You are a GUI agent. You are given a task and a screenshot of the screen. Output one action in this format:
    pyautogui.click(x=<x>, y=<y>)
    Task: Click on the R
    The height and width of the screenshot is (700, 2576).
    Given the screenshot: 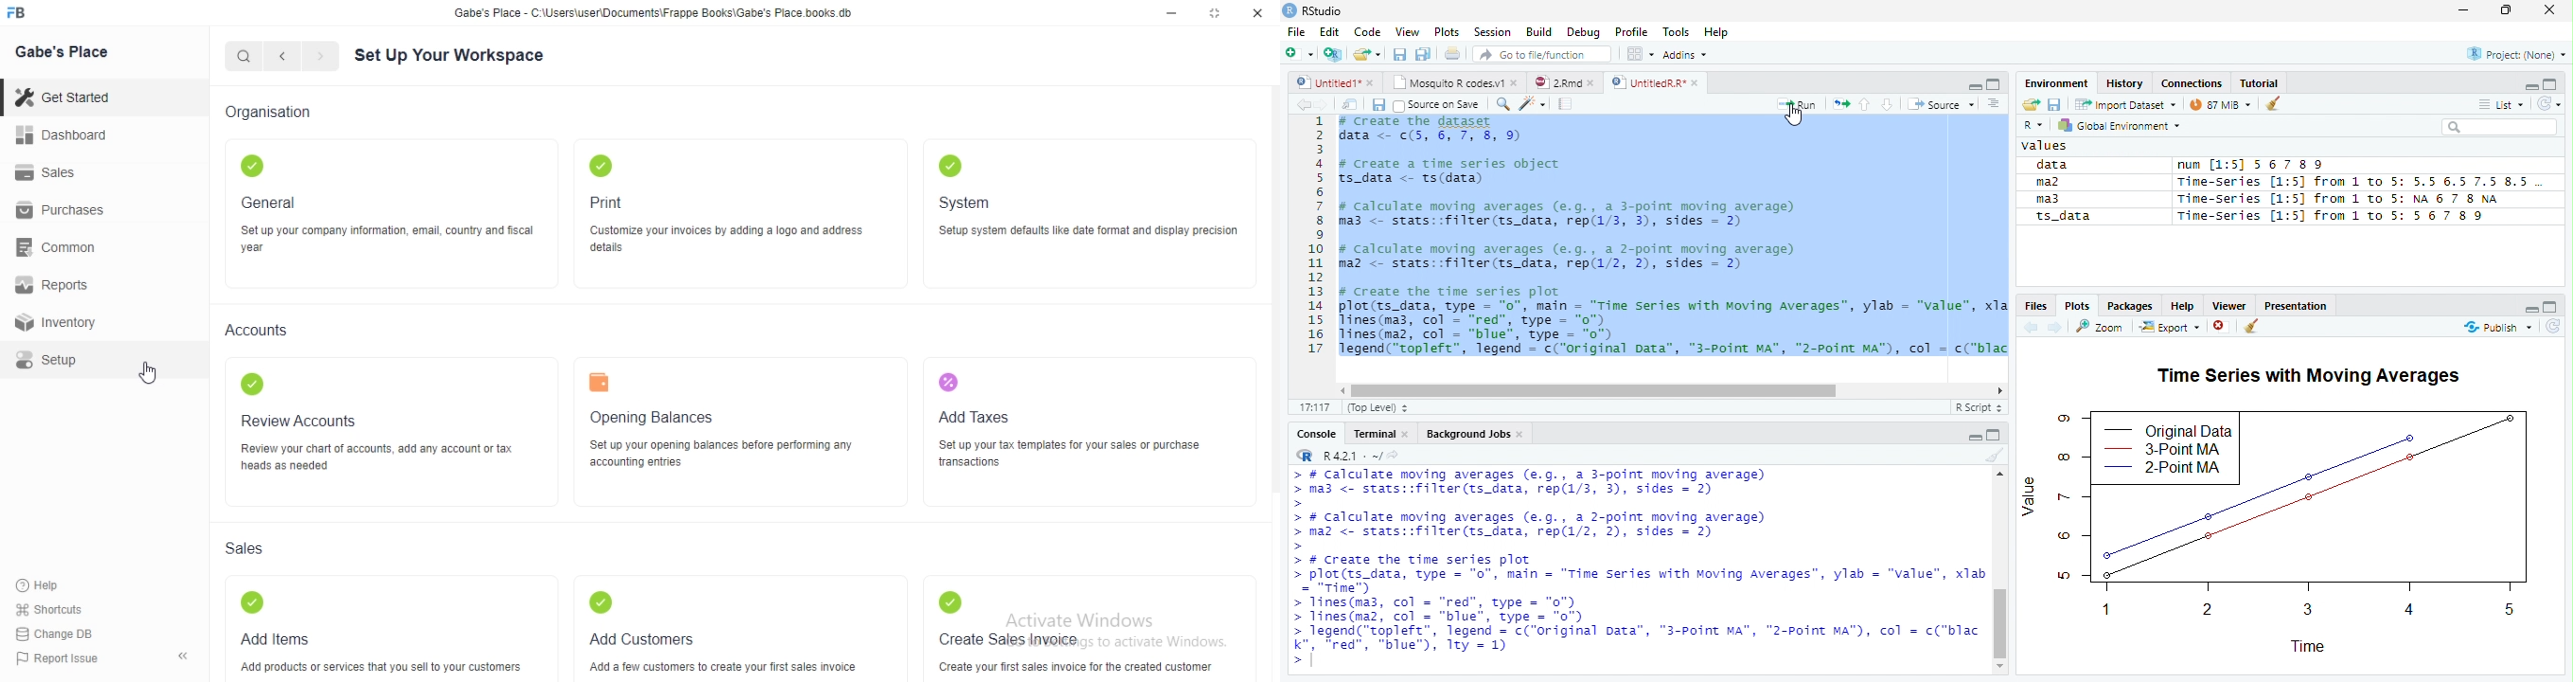 What is the action you would take?
    pyautogui.click(x=1303, y=455)
    